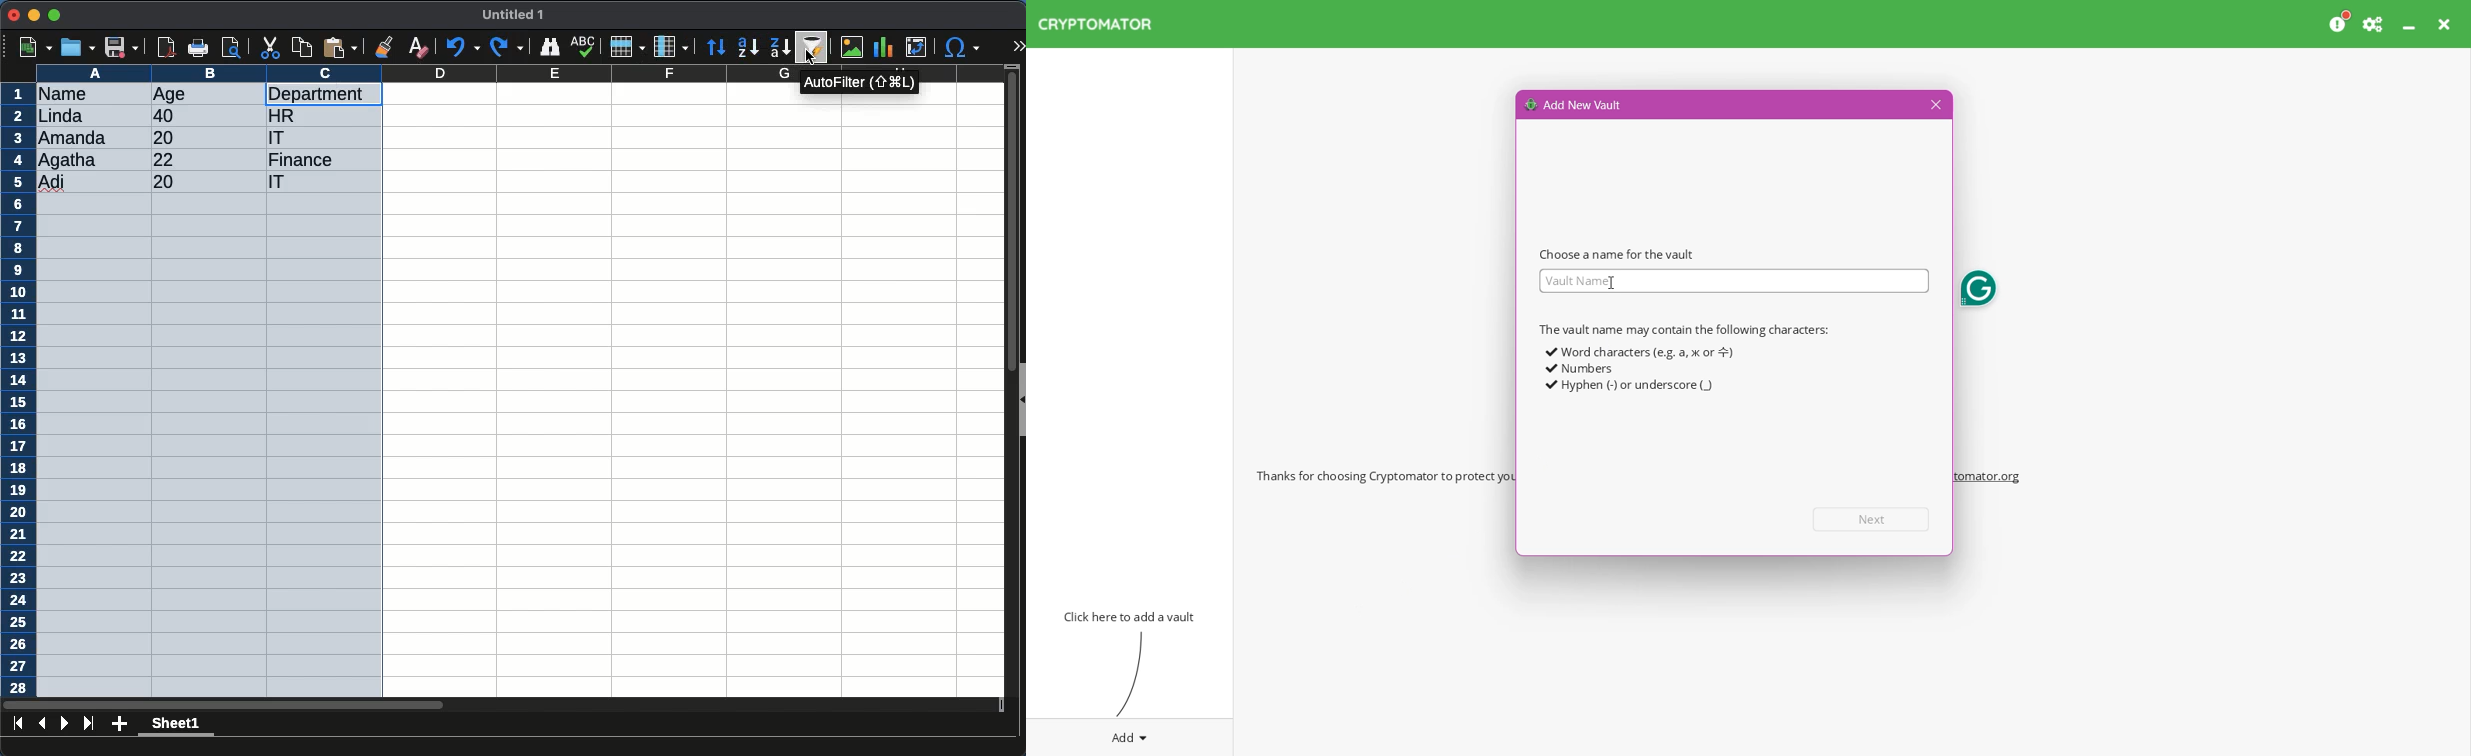  What do you see at coordinates (414, 71) in the screenshot?
I see `columns` at bounding box center [414, 71].